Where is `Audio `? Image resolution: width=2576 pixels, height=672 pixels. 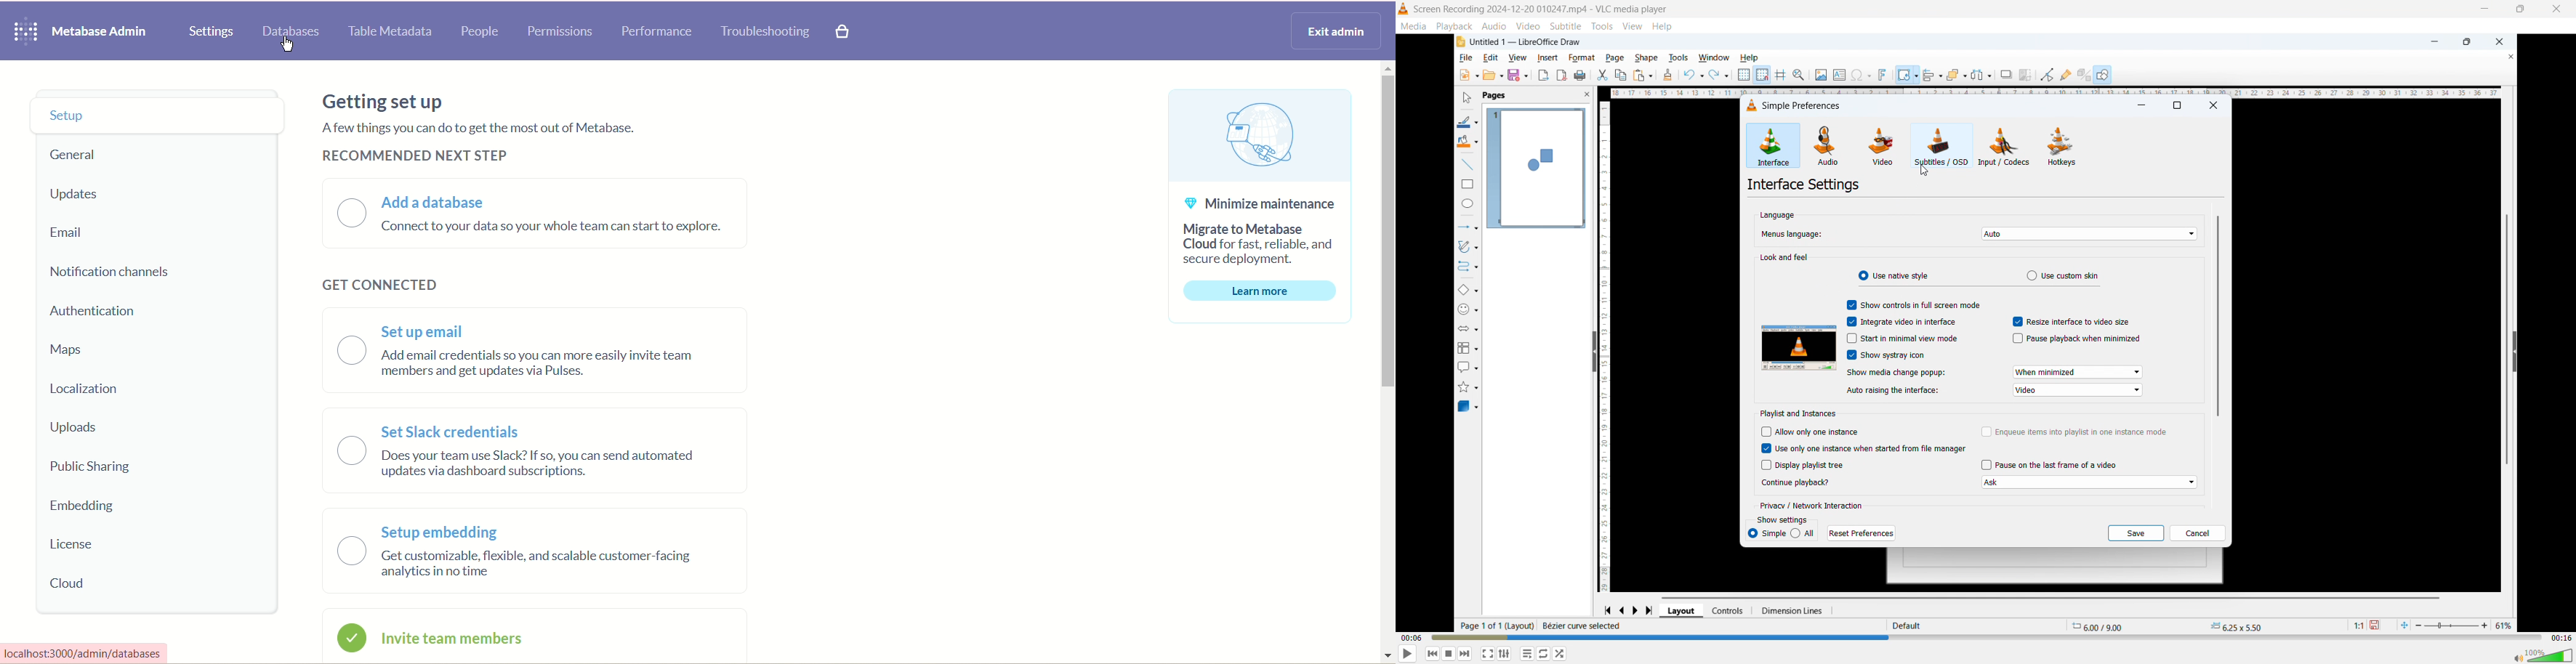 Audio  is located at coordinates (1826, 144).